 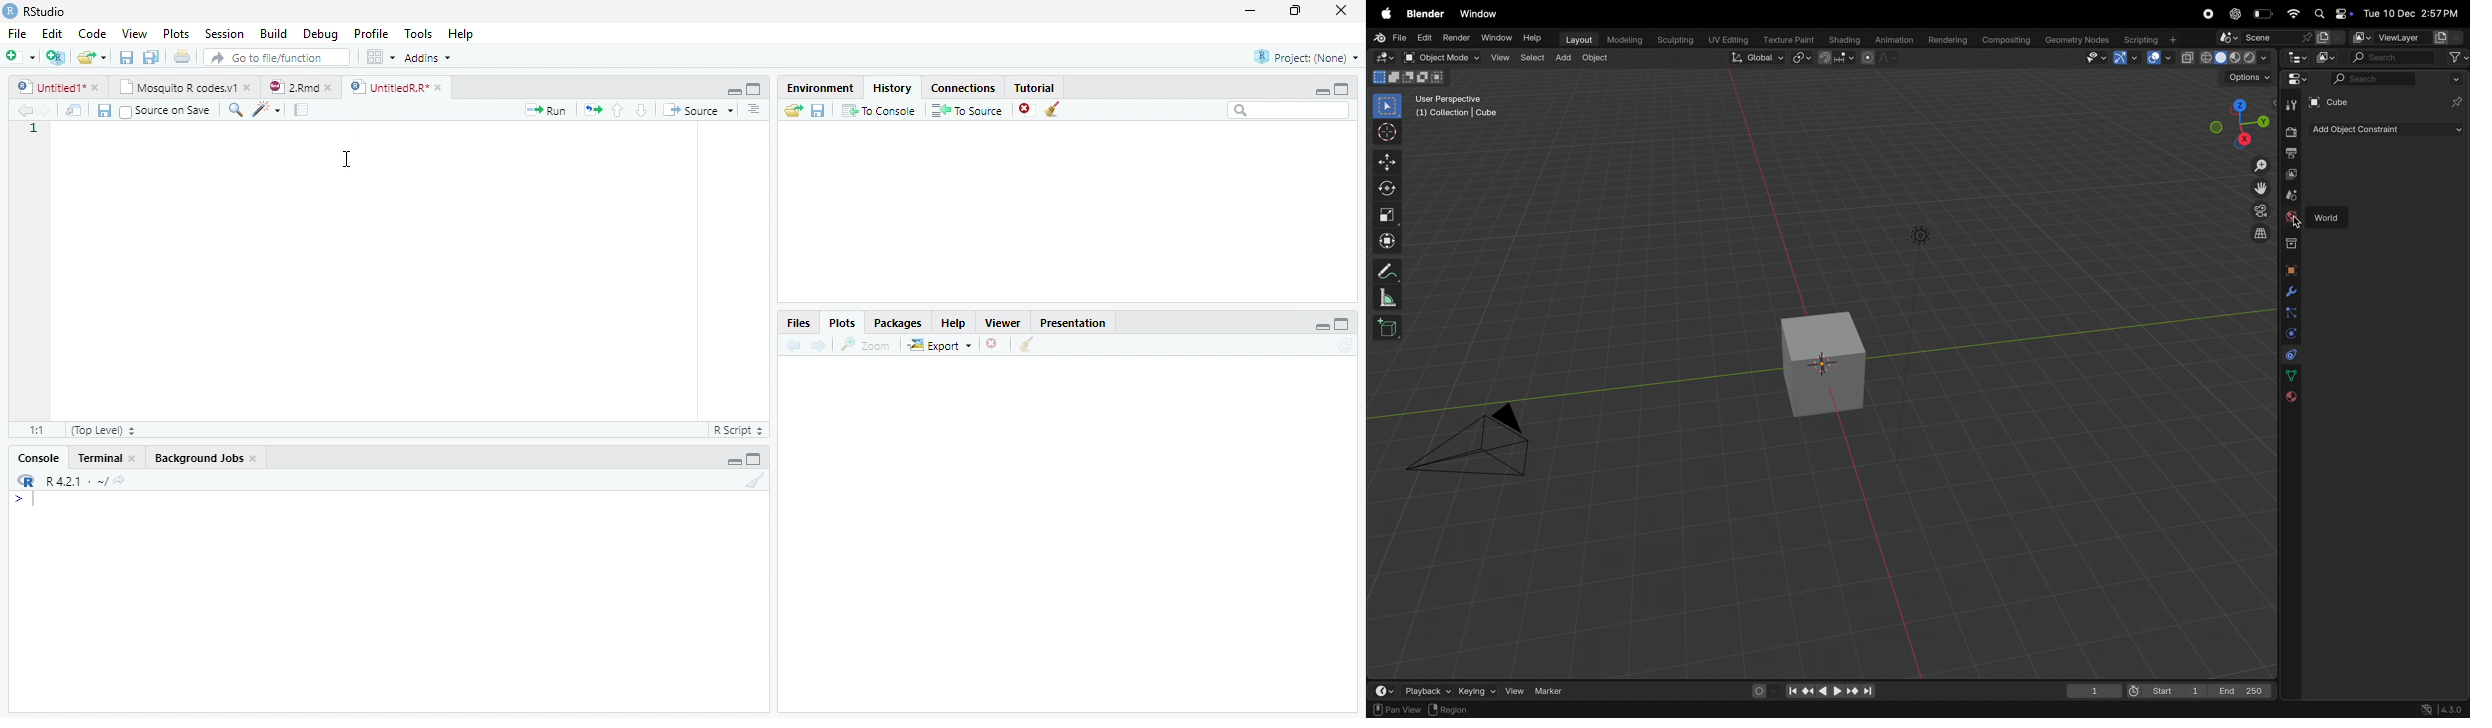 I want to click on Clean, so click(x=1056, y=109).